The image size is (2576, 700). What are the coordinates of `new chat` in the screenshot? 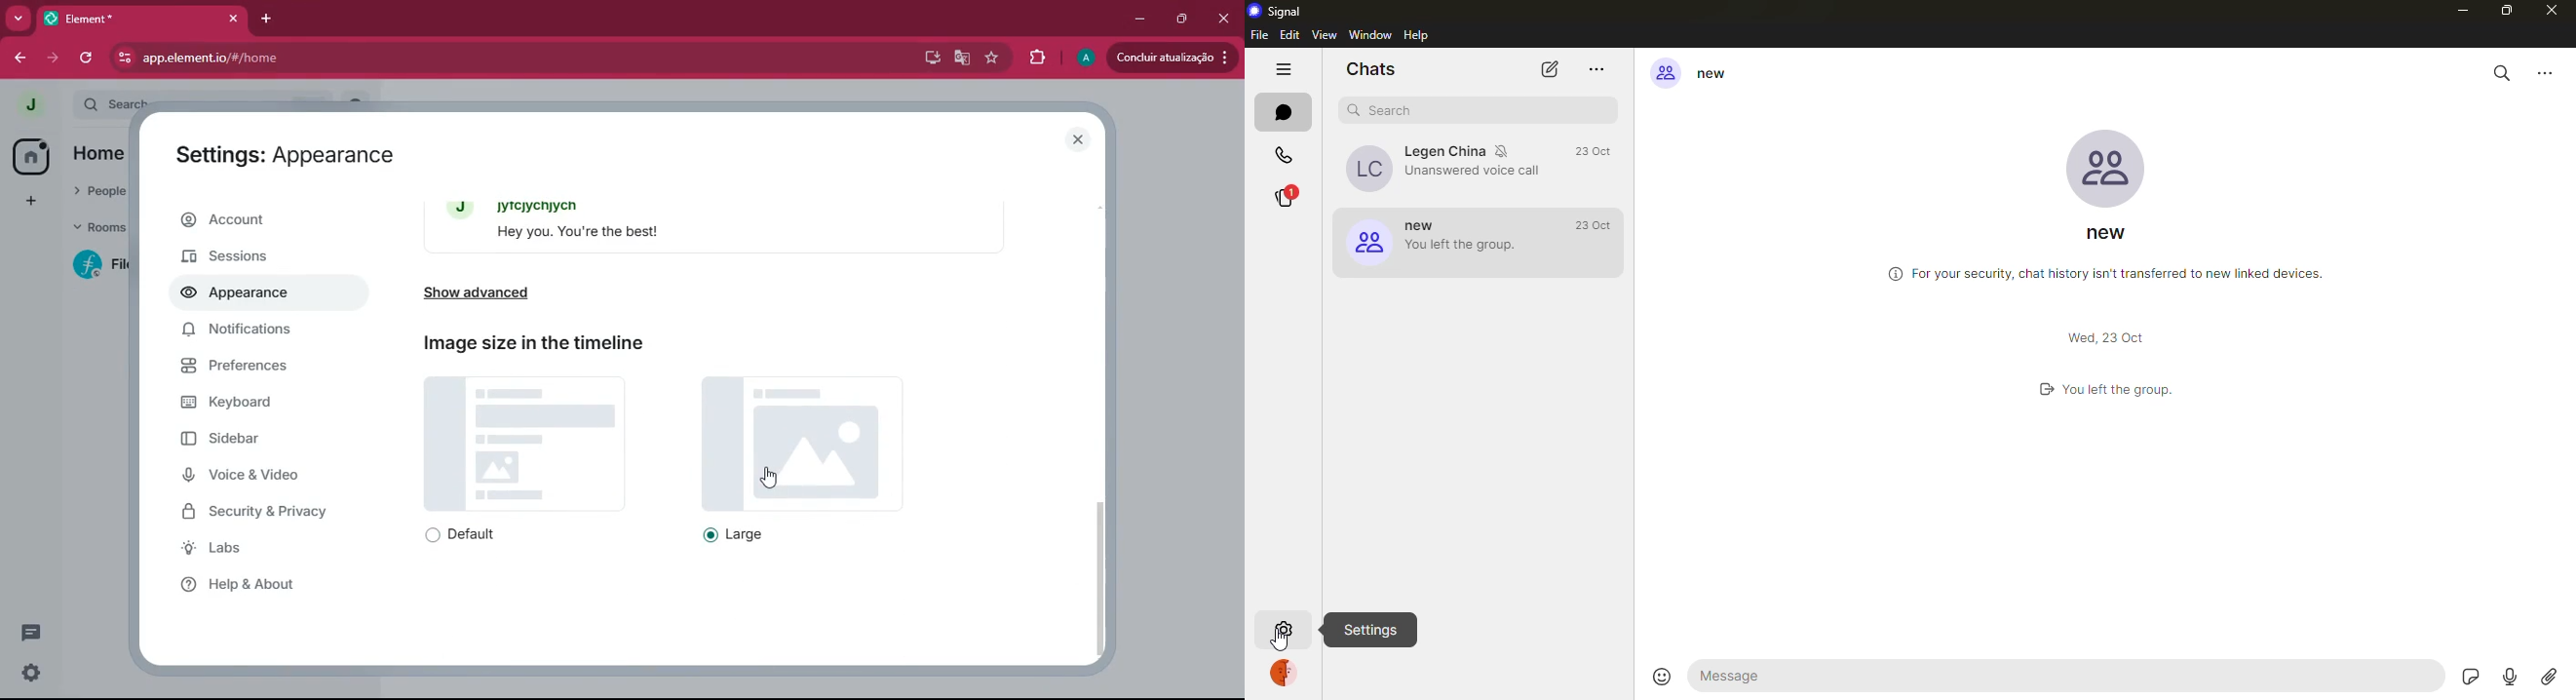 It's located at (1551, 67).